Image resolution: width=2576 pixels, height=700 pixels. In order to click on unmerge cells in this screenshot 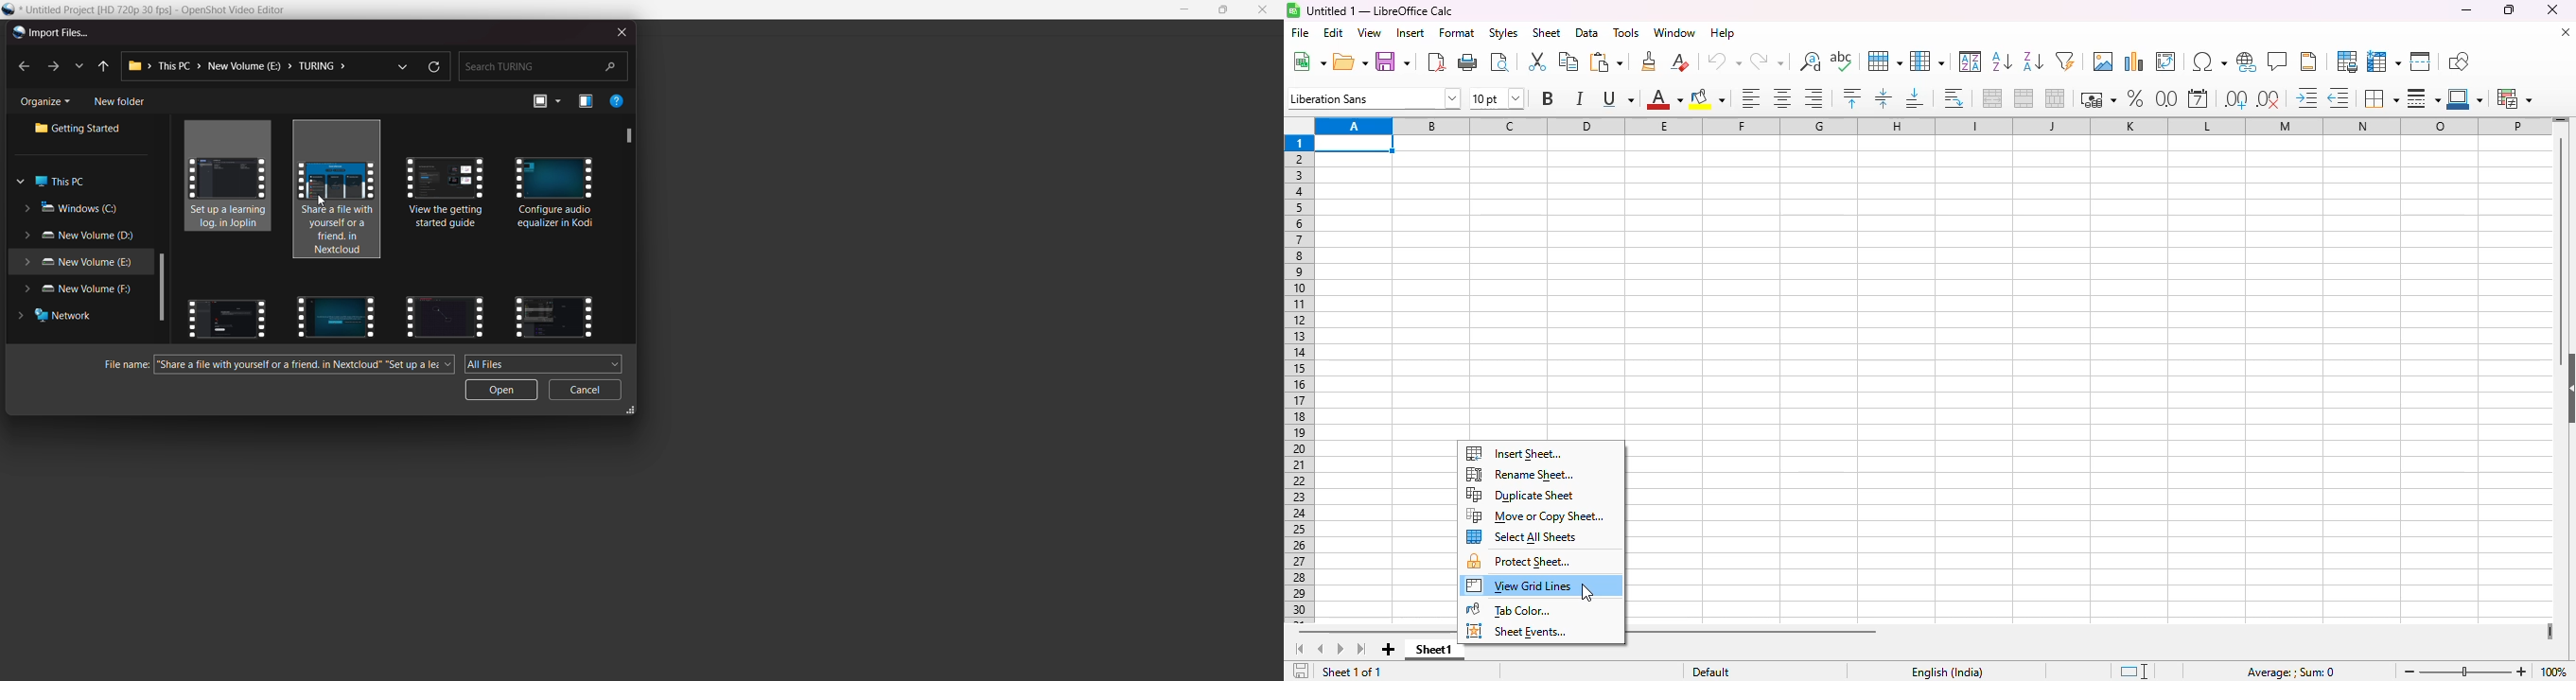, I will do `click(2055, 98)`.